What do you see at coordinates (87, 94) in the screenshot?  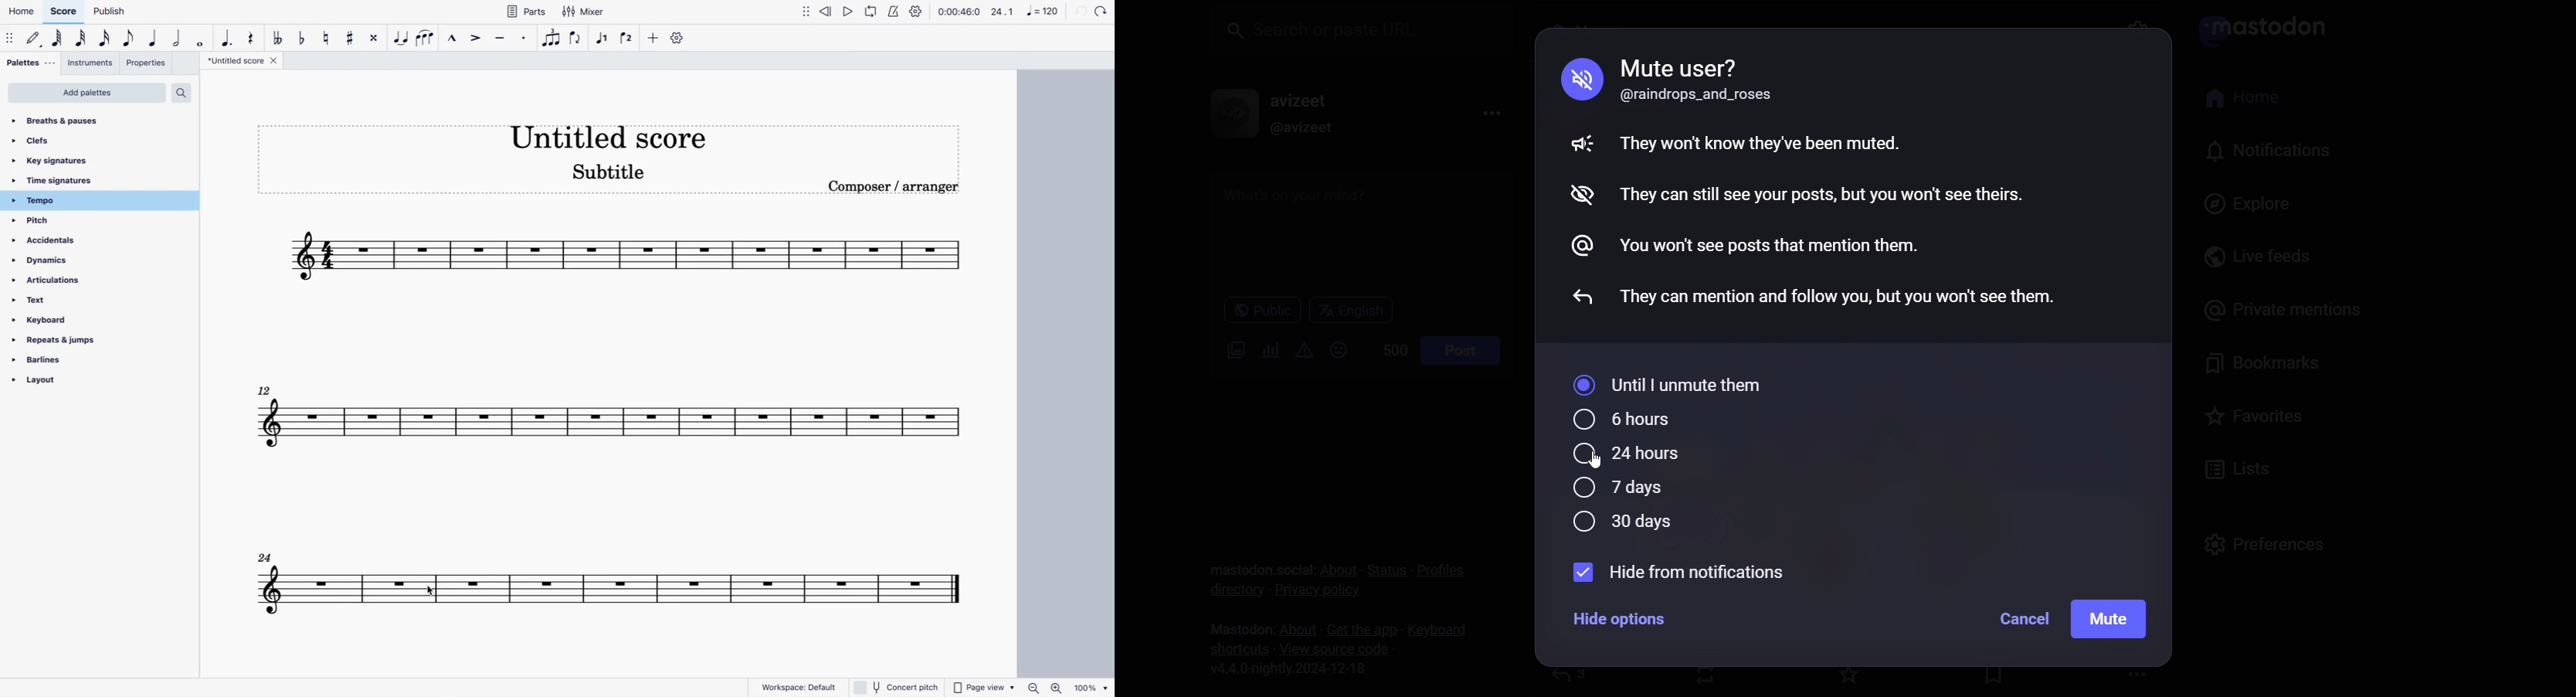 I see `add palettes` at bounding box center [87, 94].